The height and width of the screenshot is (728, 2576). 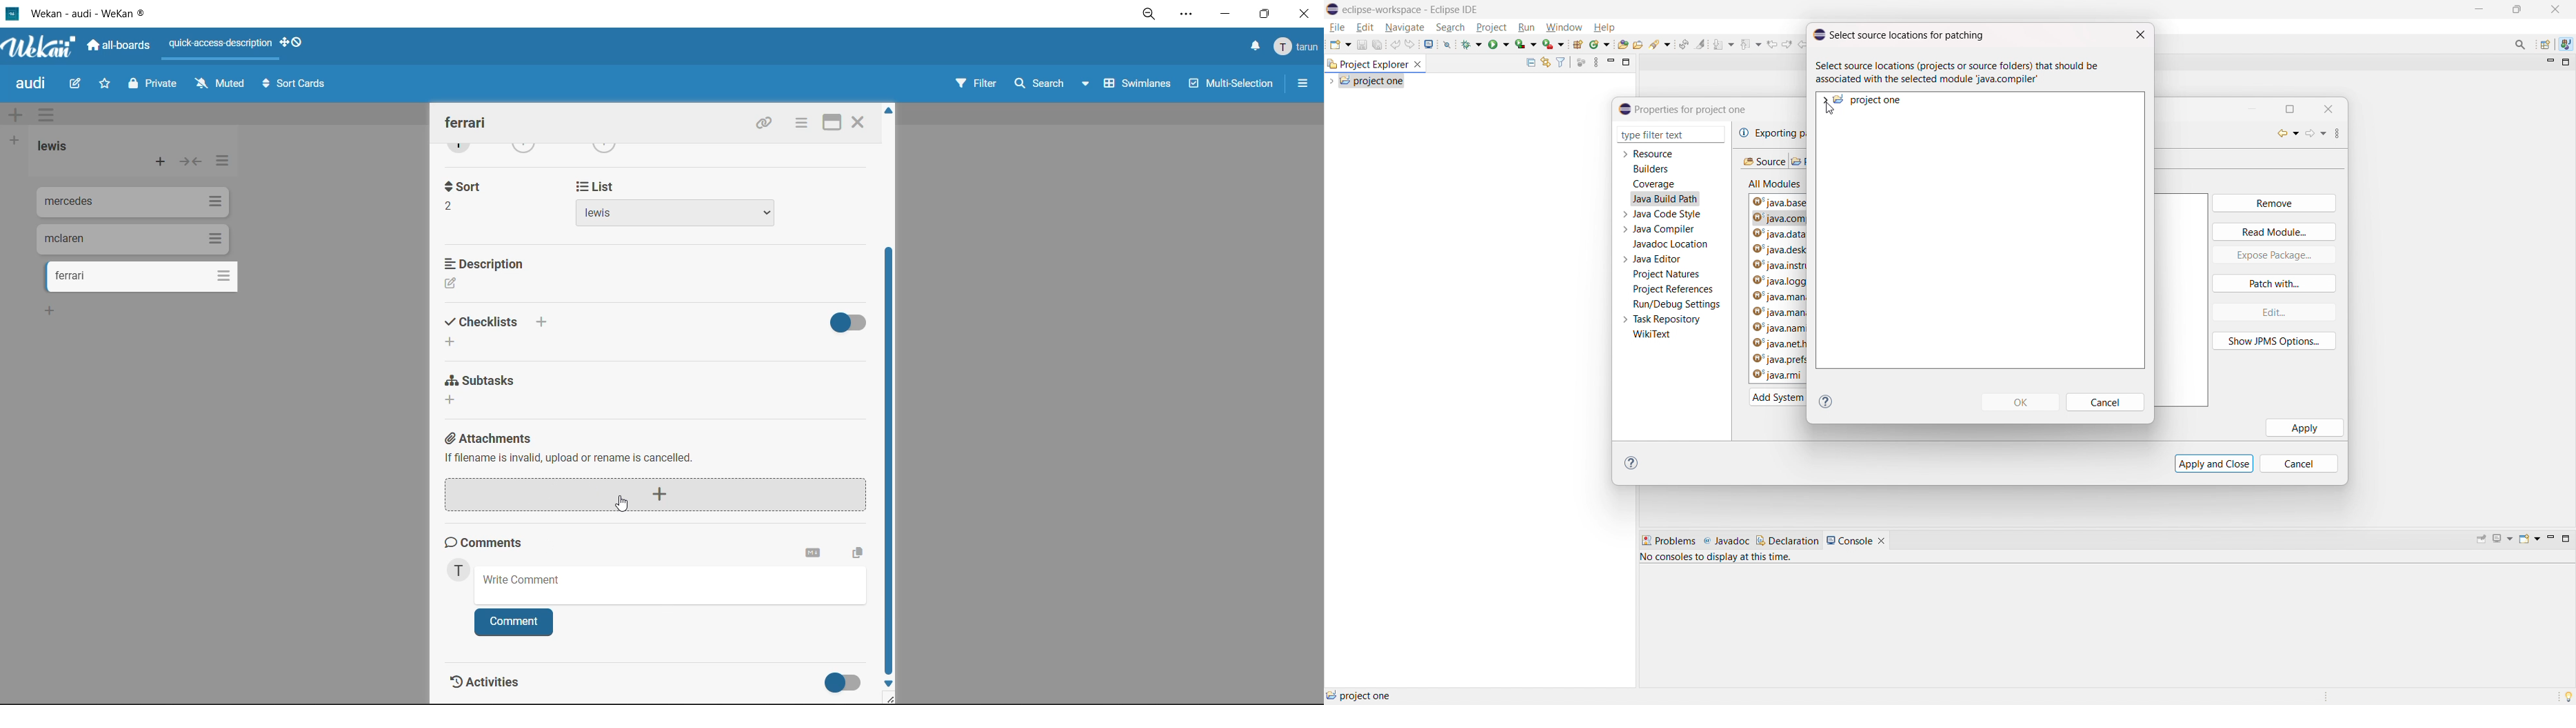 What do you see at coordinates (1232, 86) in the screenshot?
I see `multiselection` at bounding box center [1232, 86].